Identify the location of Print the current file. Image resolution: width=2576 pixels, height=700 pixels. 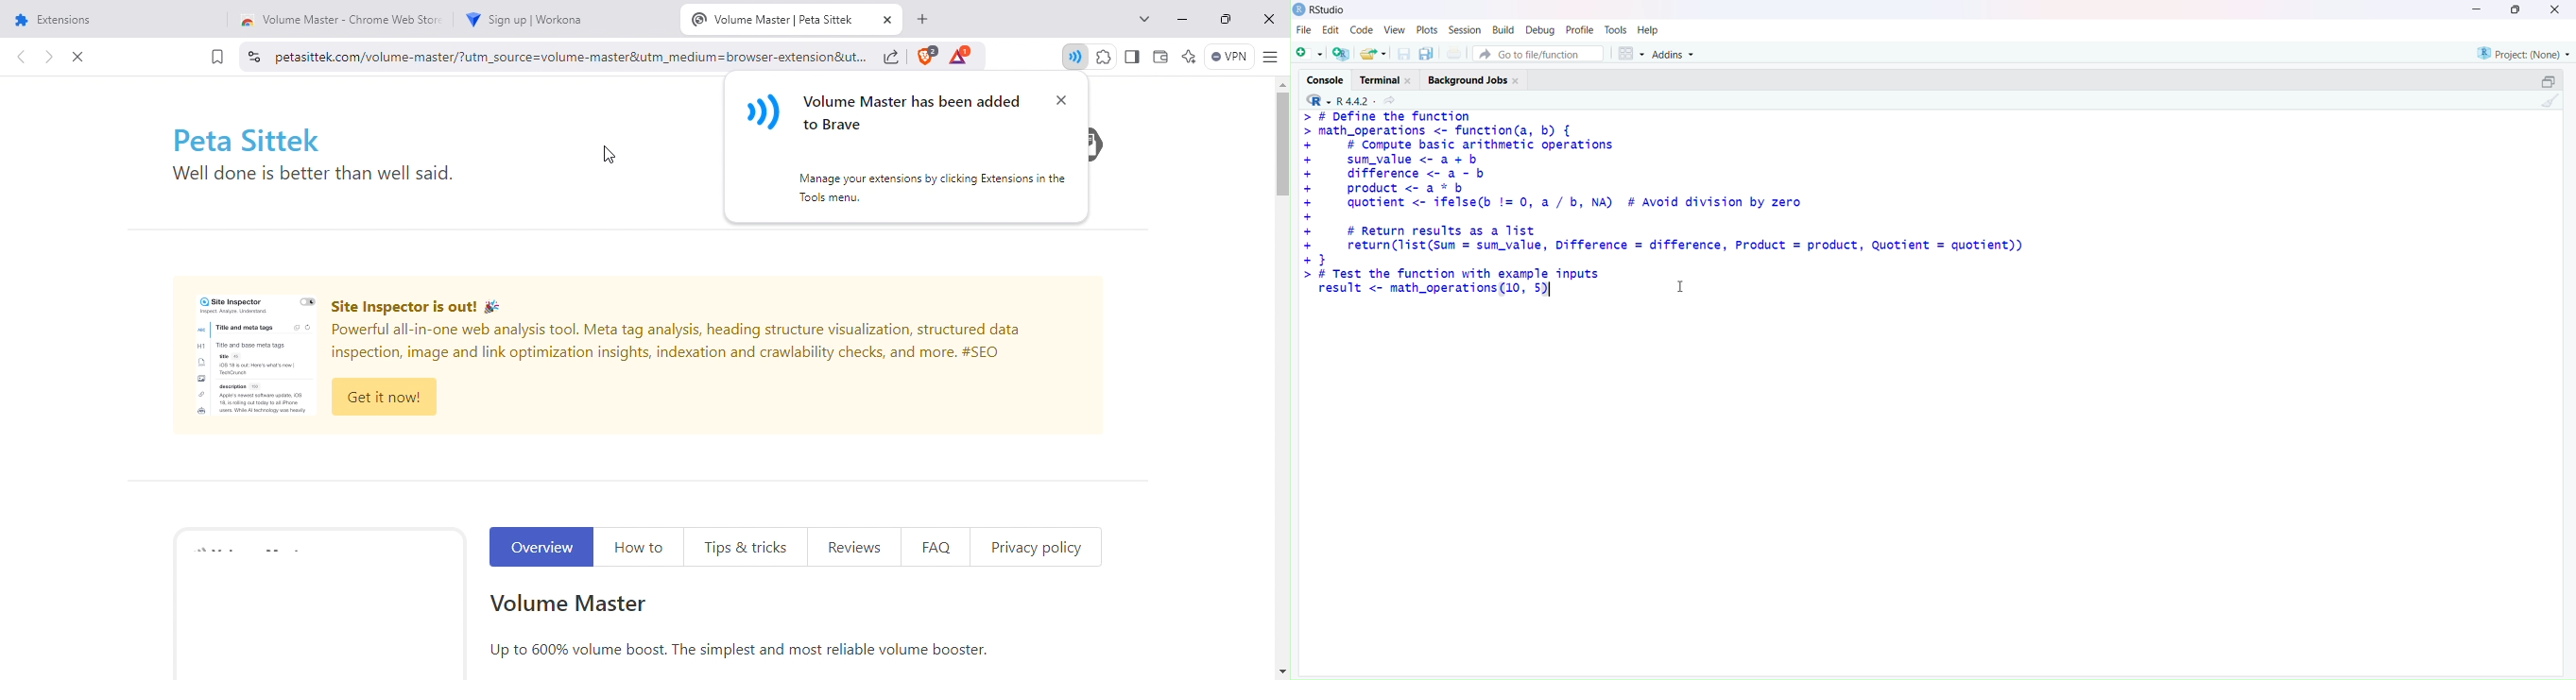
(1454, 52).